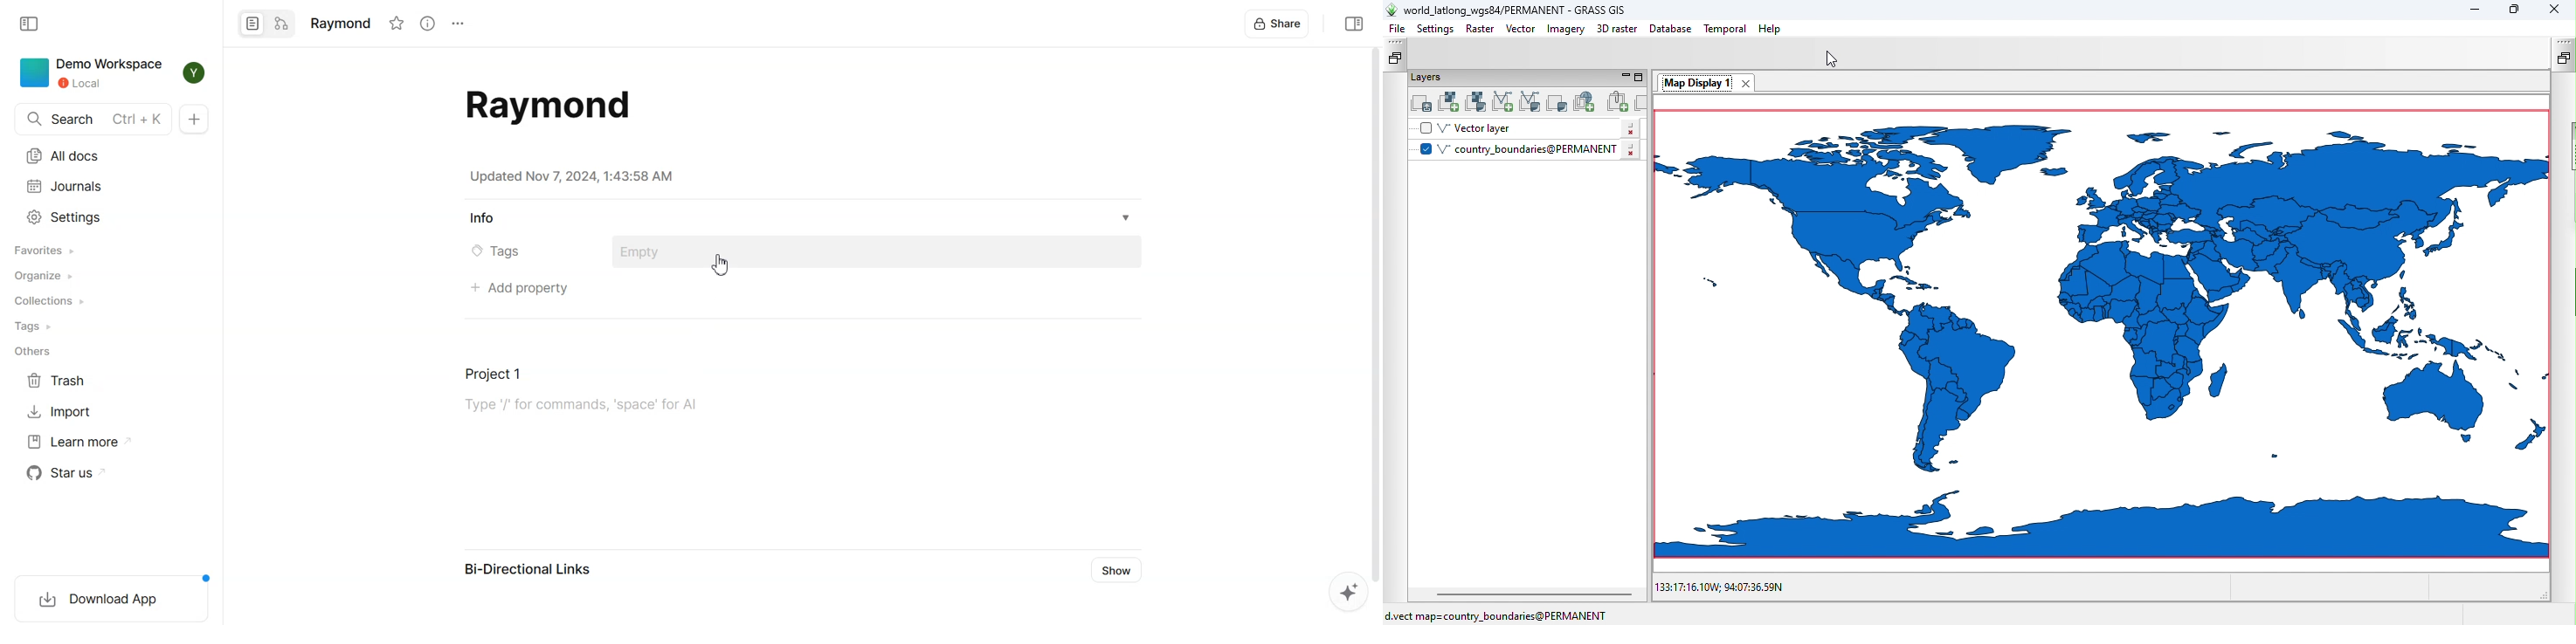  What do you see at coordinates (427, 23) in the screenshot?
I see `View info` at bounding box center [427, 23].